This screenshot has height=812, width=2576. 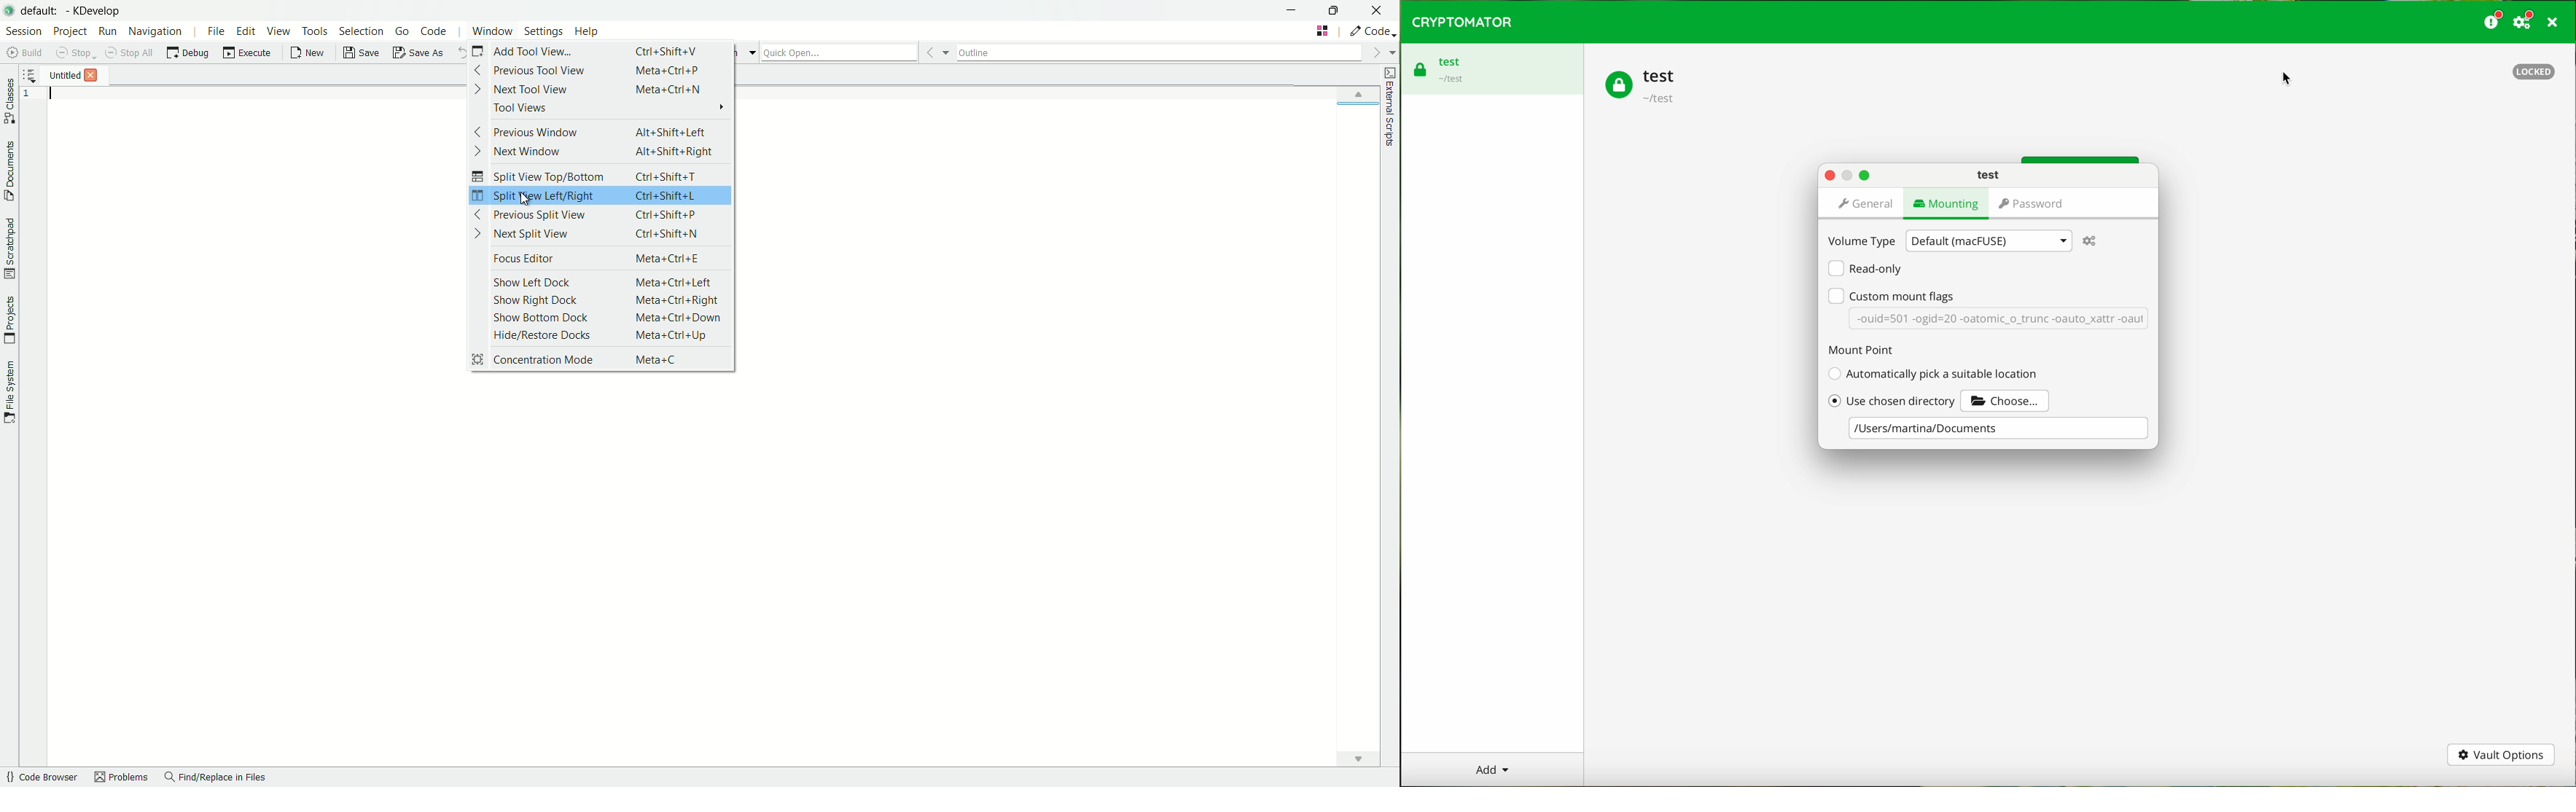 What do you see at coordinates (552, 257) in the screenshot?
I see `focus editor` at bounding box center [552, 257].